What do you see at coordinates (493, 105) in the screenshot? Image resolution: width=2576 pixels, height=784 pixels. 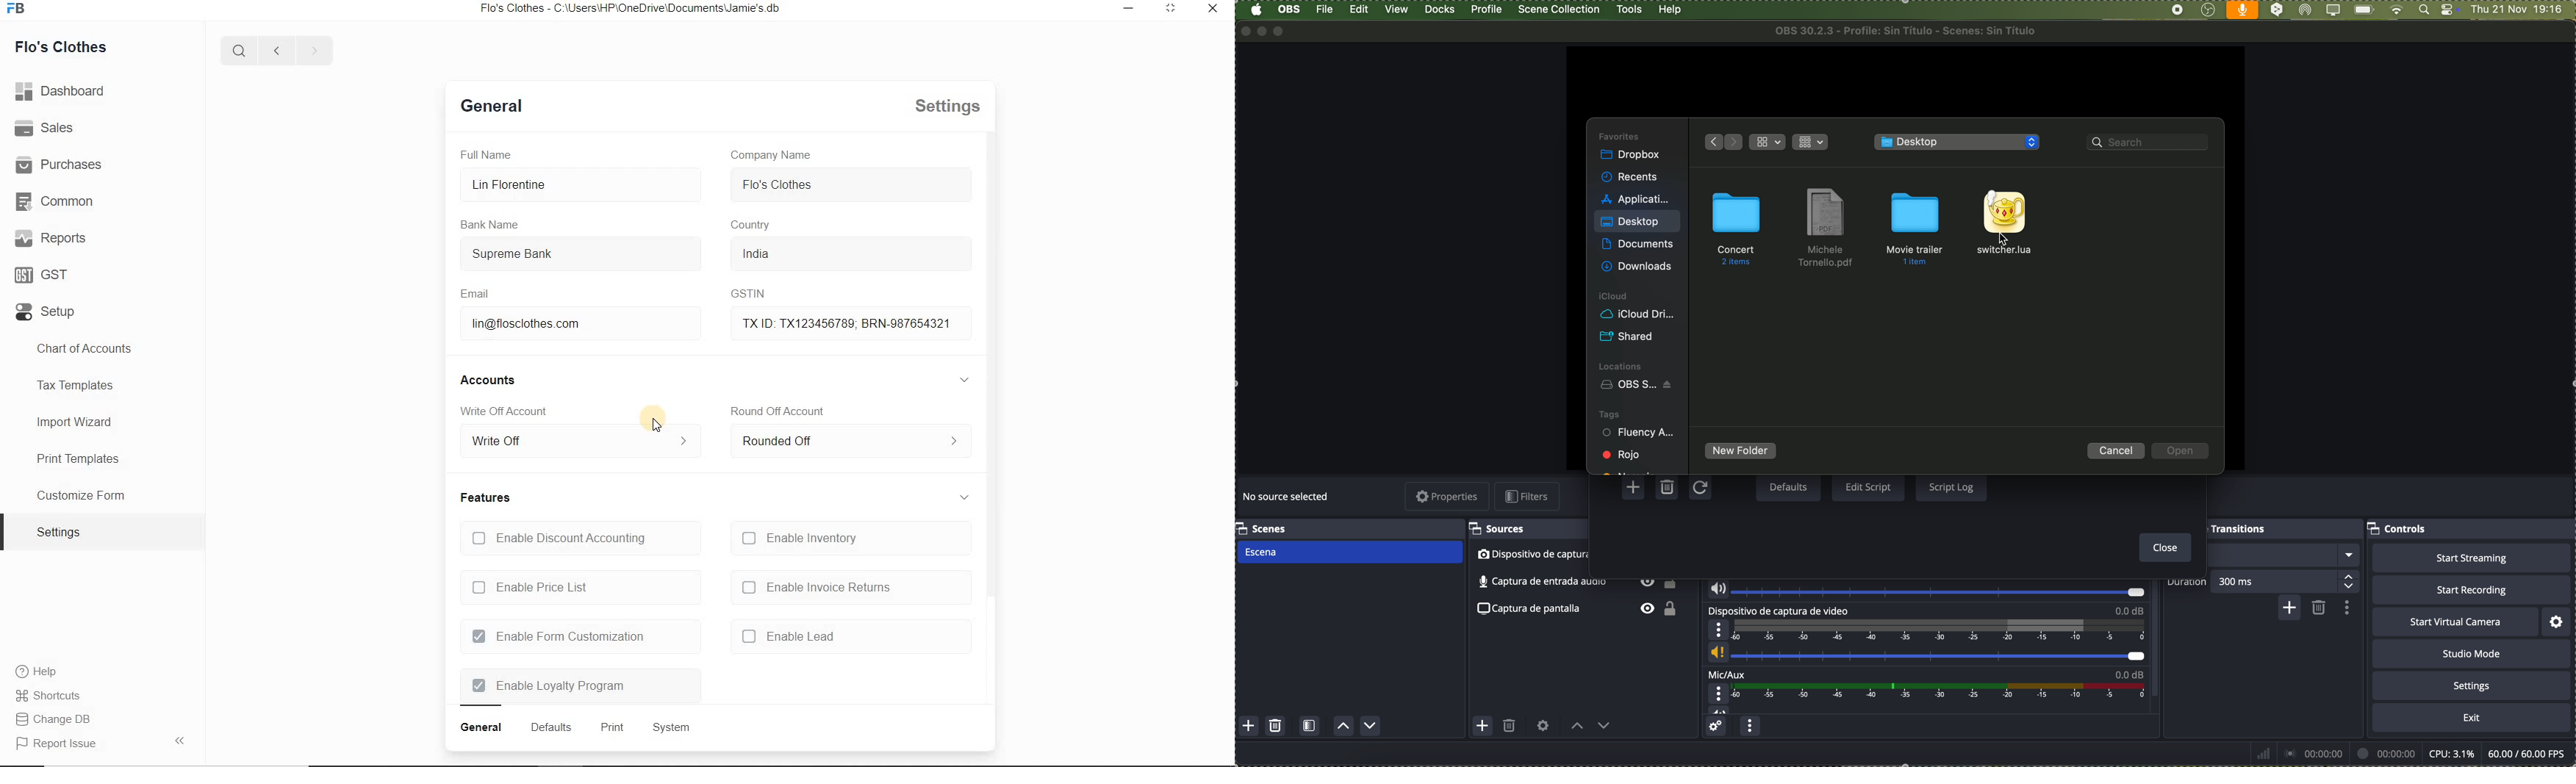 I see `Defaults` at bounding box center [493, 105].